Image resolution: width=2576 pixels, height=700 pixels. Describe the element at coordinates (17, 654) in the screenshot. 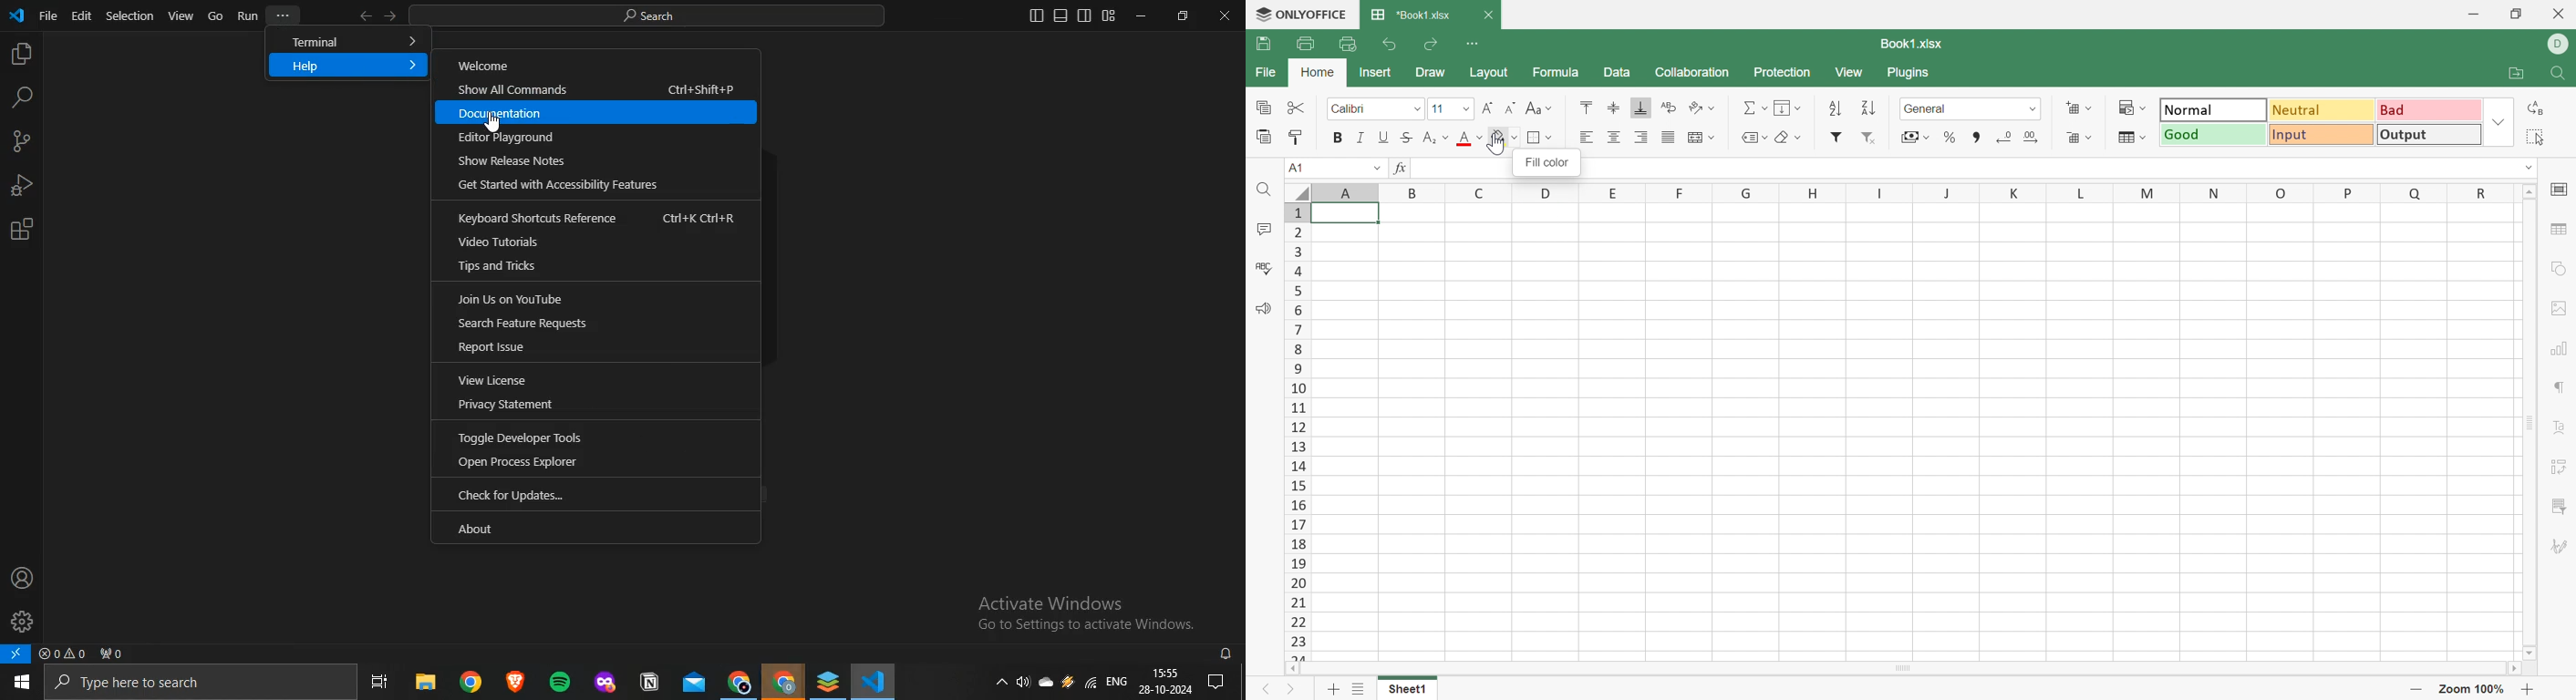

I see `open a remote window` at that location.